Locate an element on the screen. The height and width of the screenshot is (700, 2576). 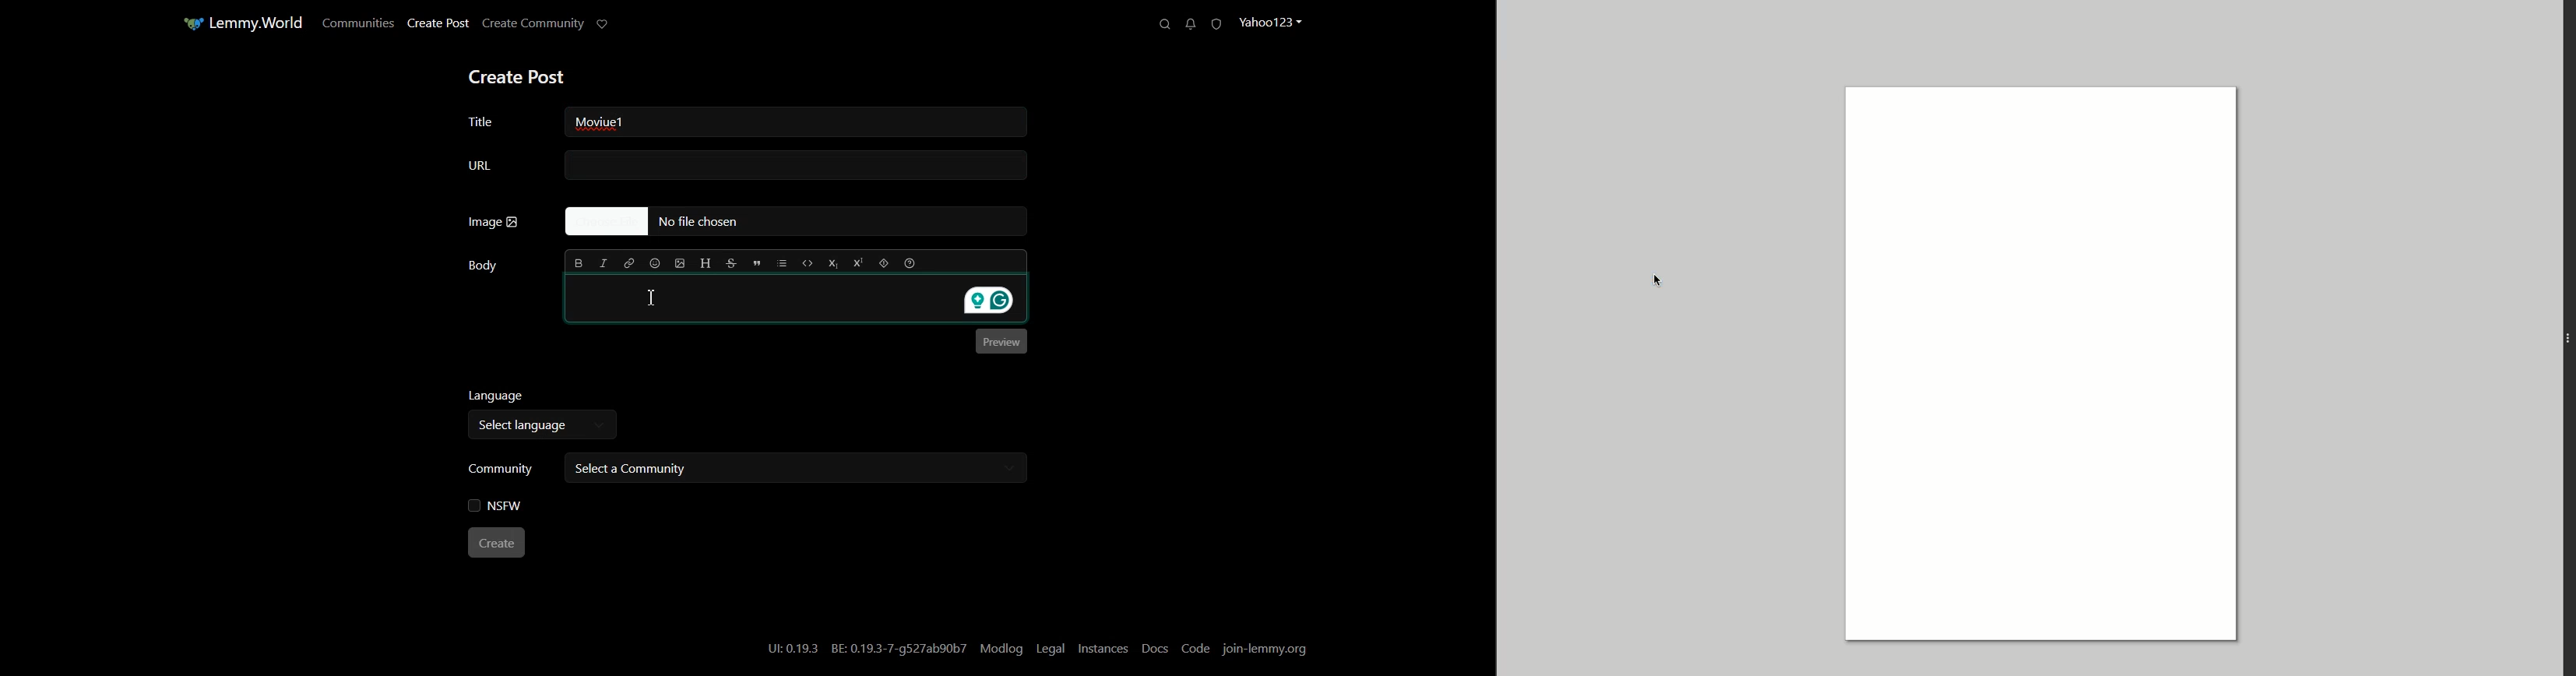
canvas is located at coordinates (2050, 356).